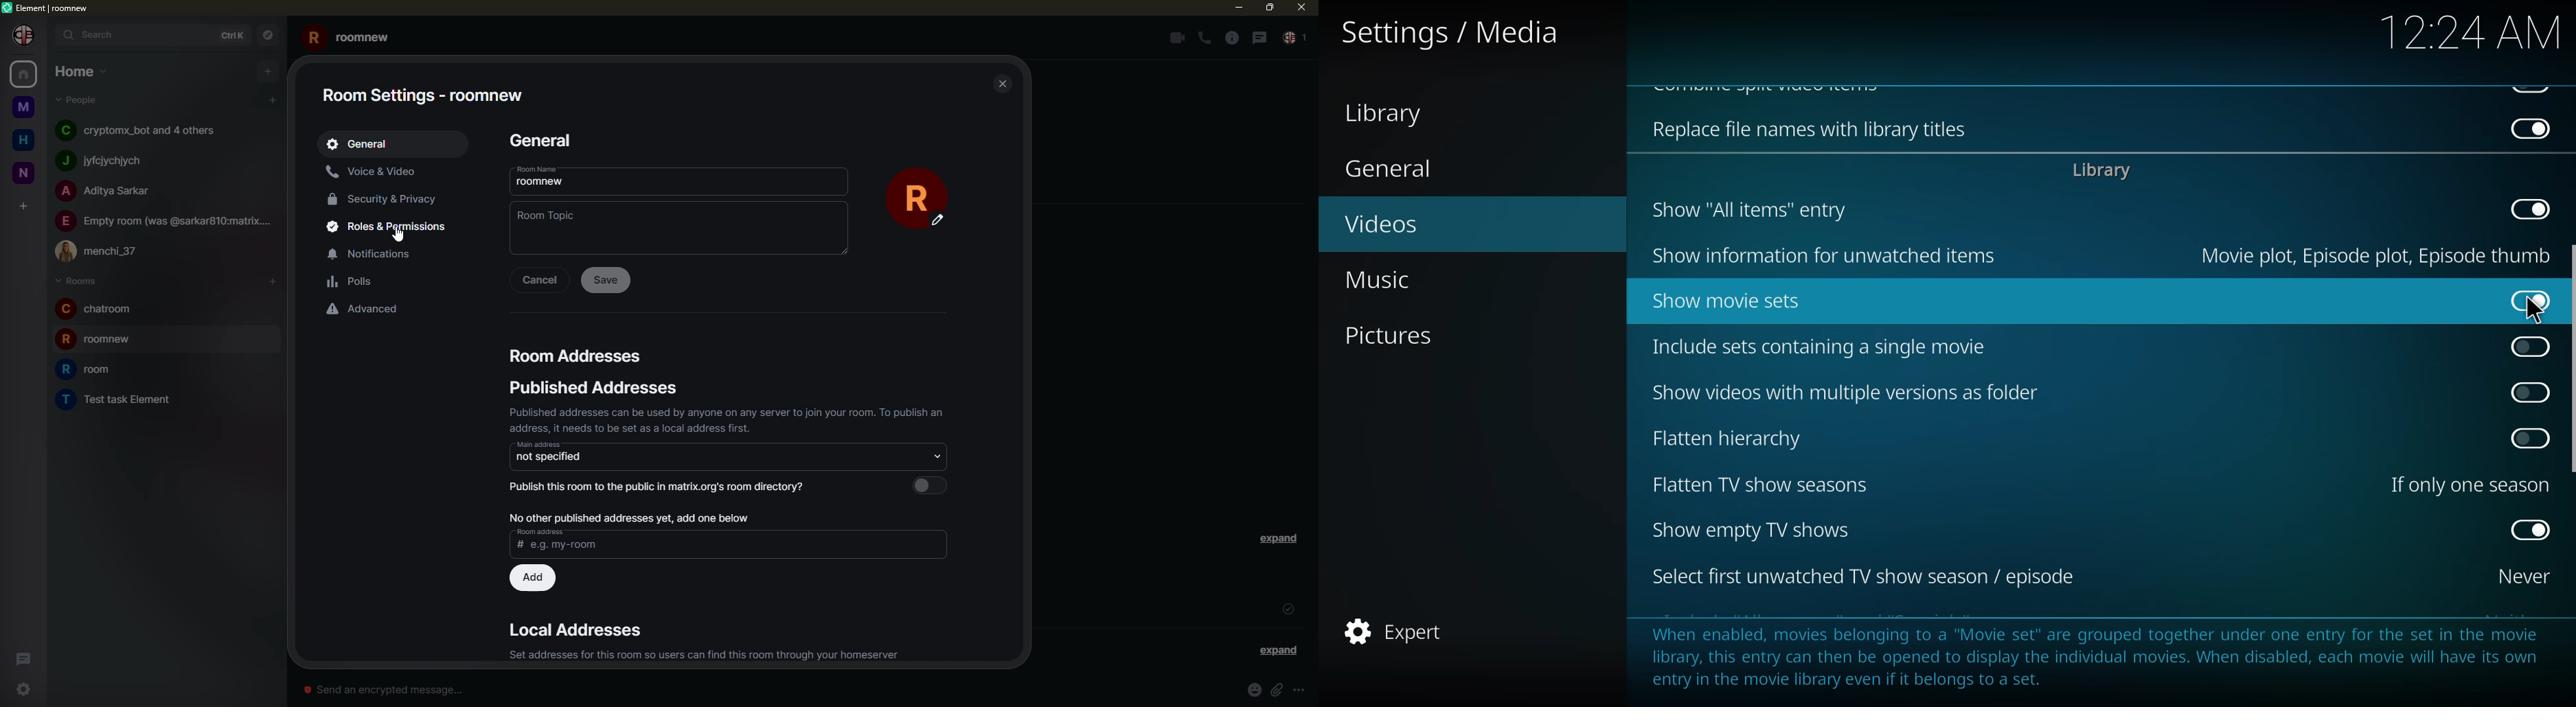 The image size is (2576, 728). Describe the element at coordinates (1254, 689) in the screenshot. I see `emoji` at that location.